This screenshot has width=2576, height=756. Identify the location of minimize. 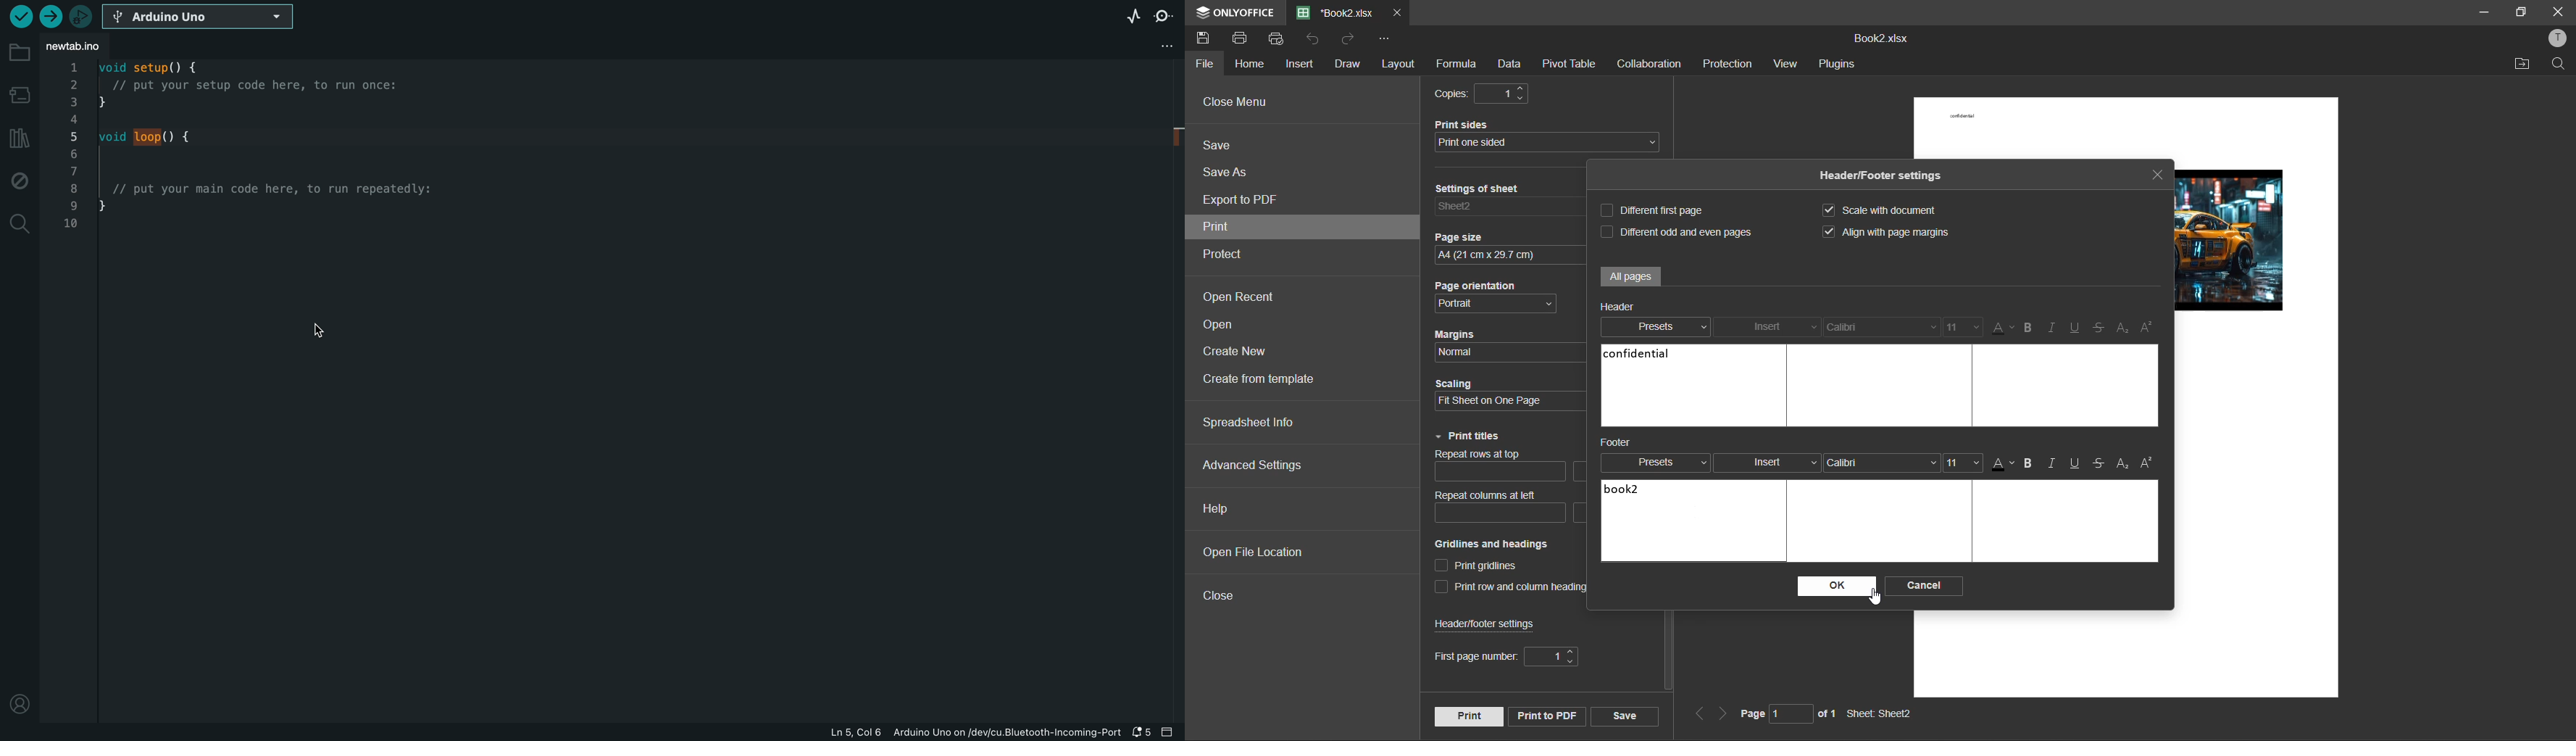
(2481, 12).